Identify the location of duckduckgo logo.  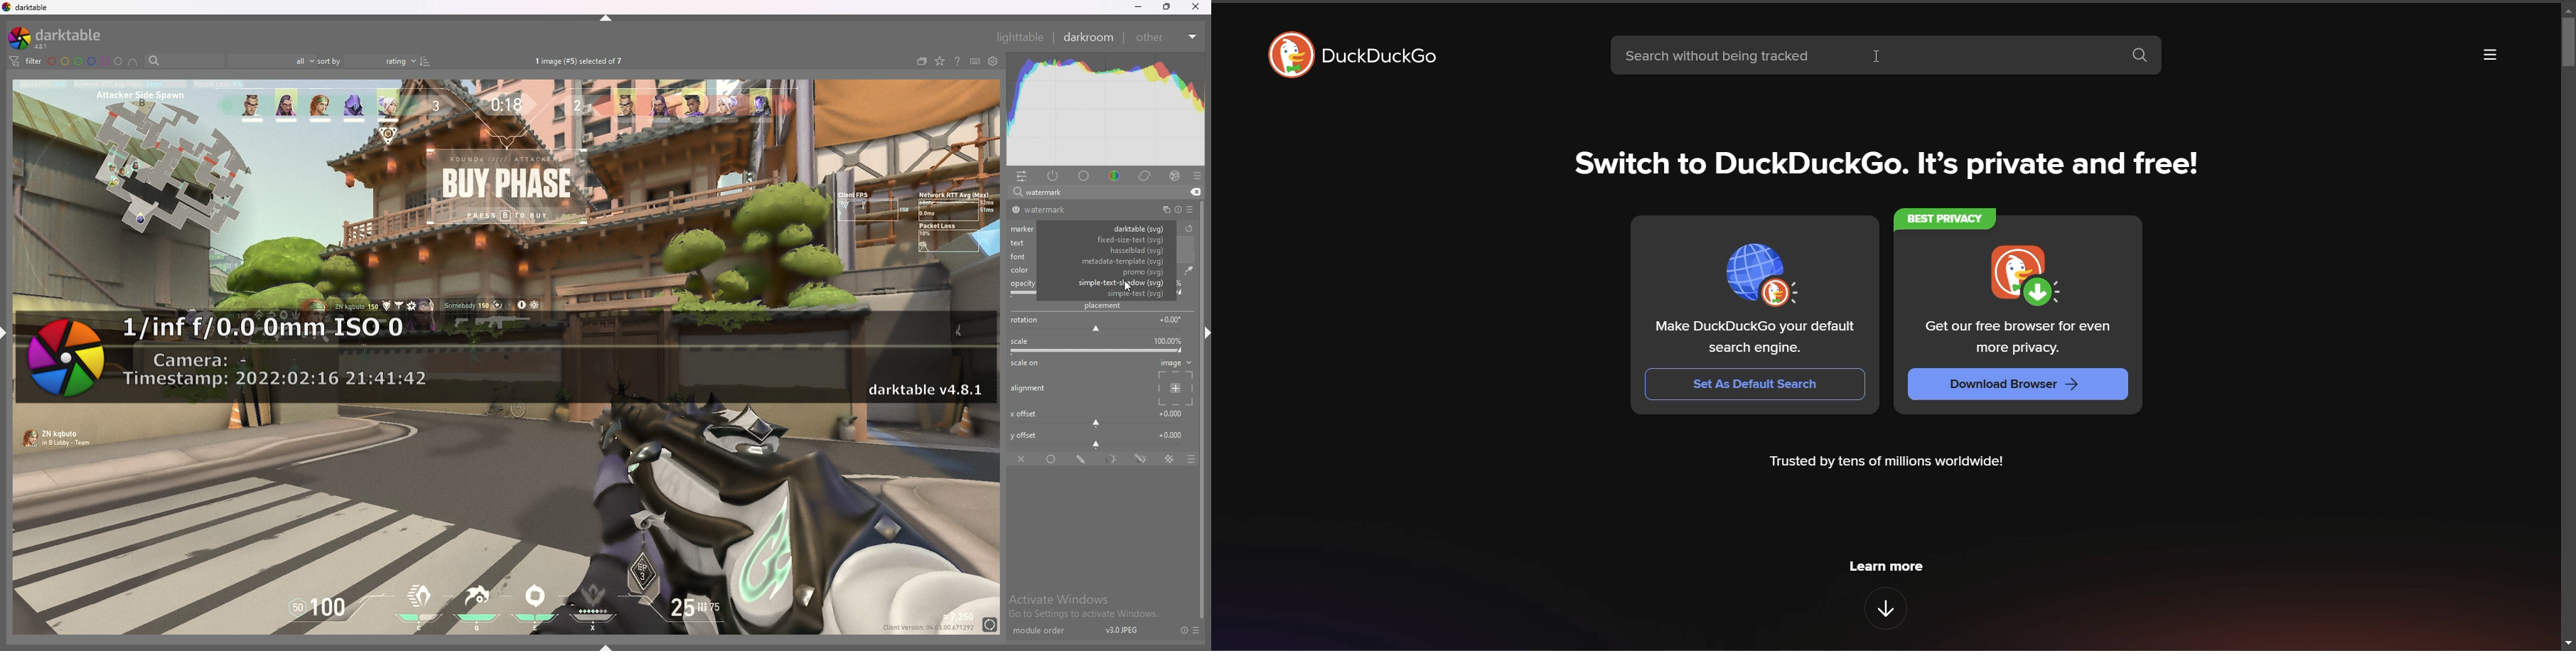
(1281, 55).